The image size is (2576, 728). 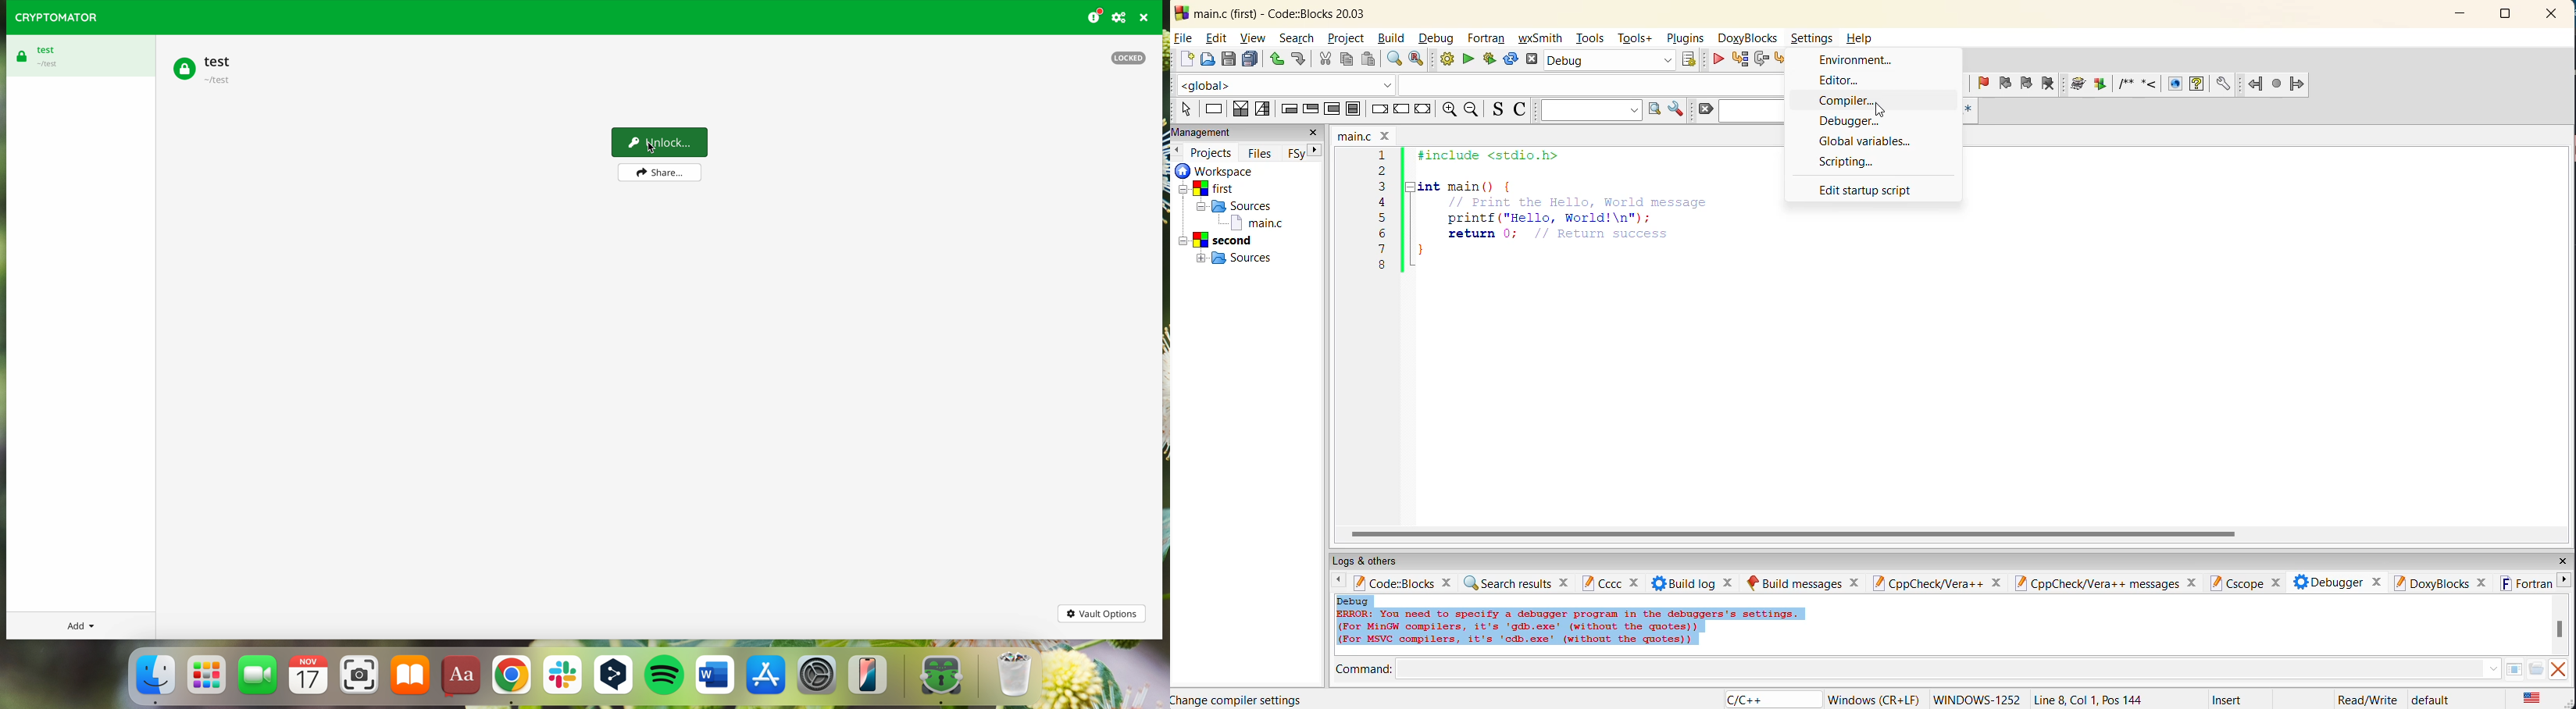 I want to click on Help, so click(x=1862, y=37).